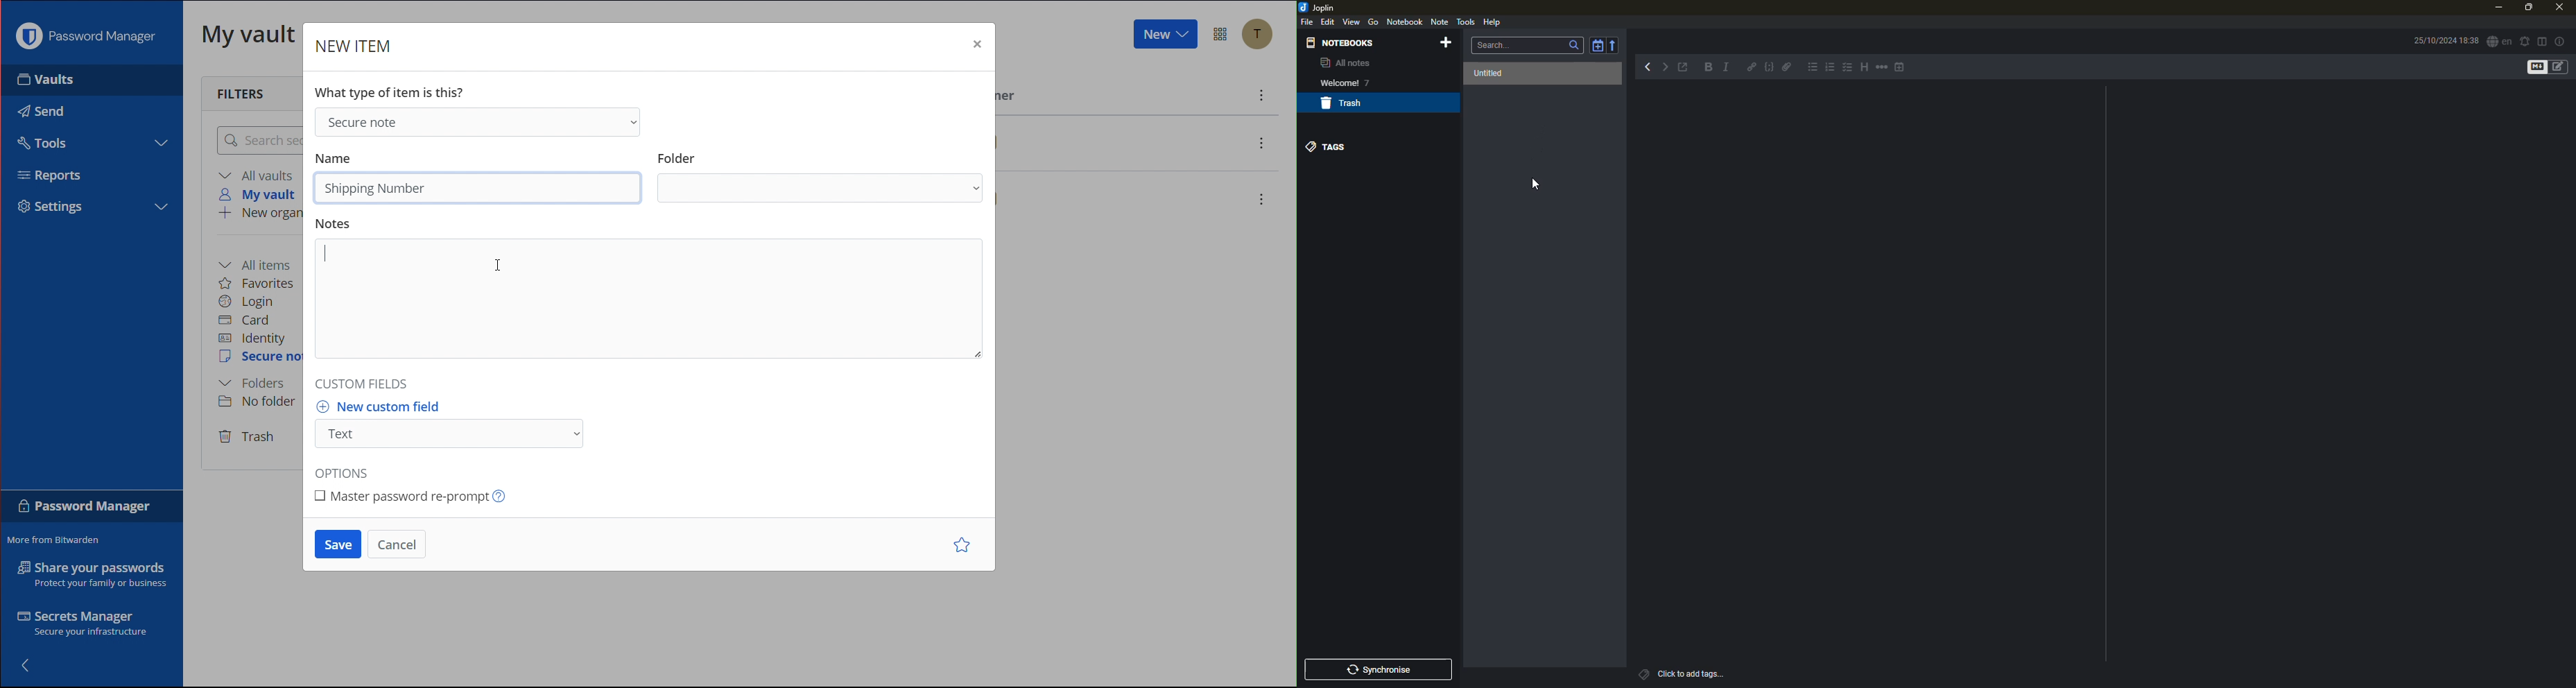 Image resolution: width=2576 pixels, height=700 pixels. What do you see at coordinates (1647, 66) in the screenshot?
I see `back` at bounding box center [1647, 66].